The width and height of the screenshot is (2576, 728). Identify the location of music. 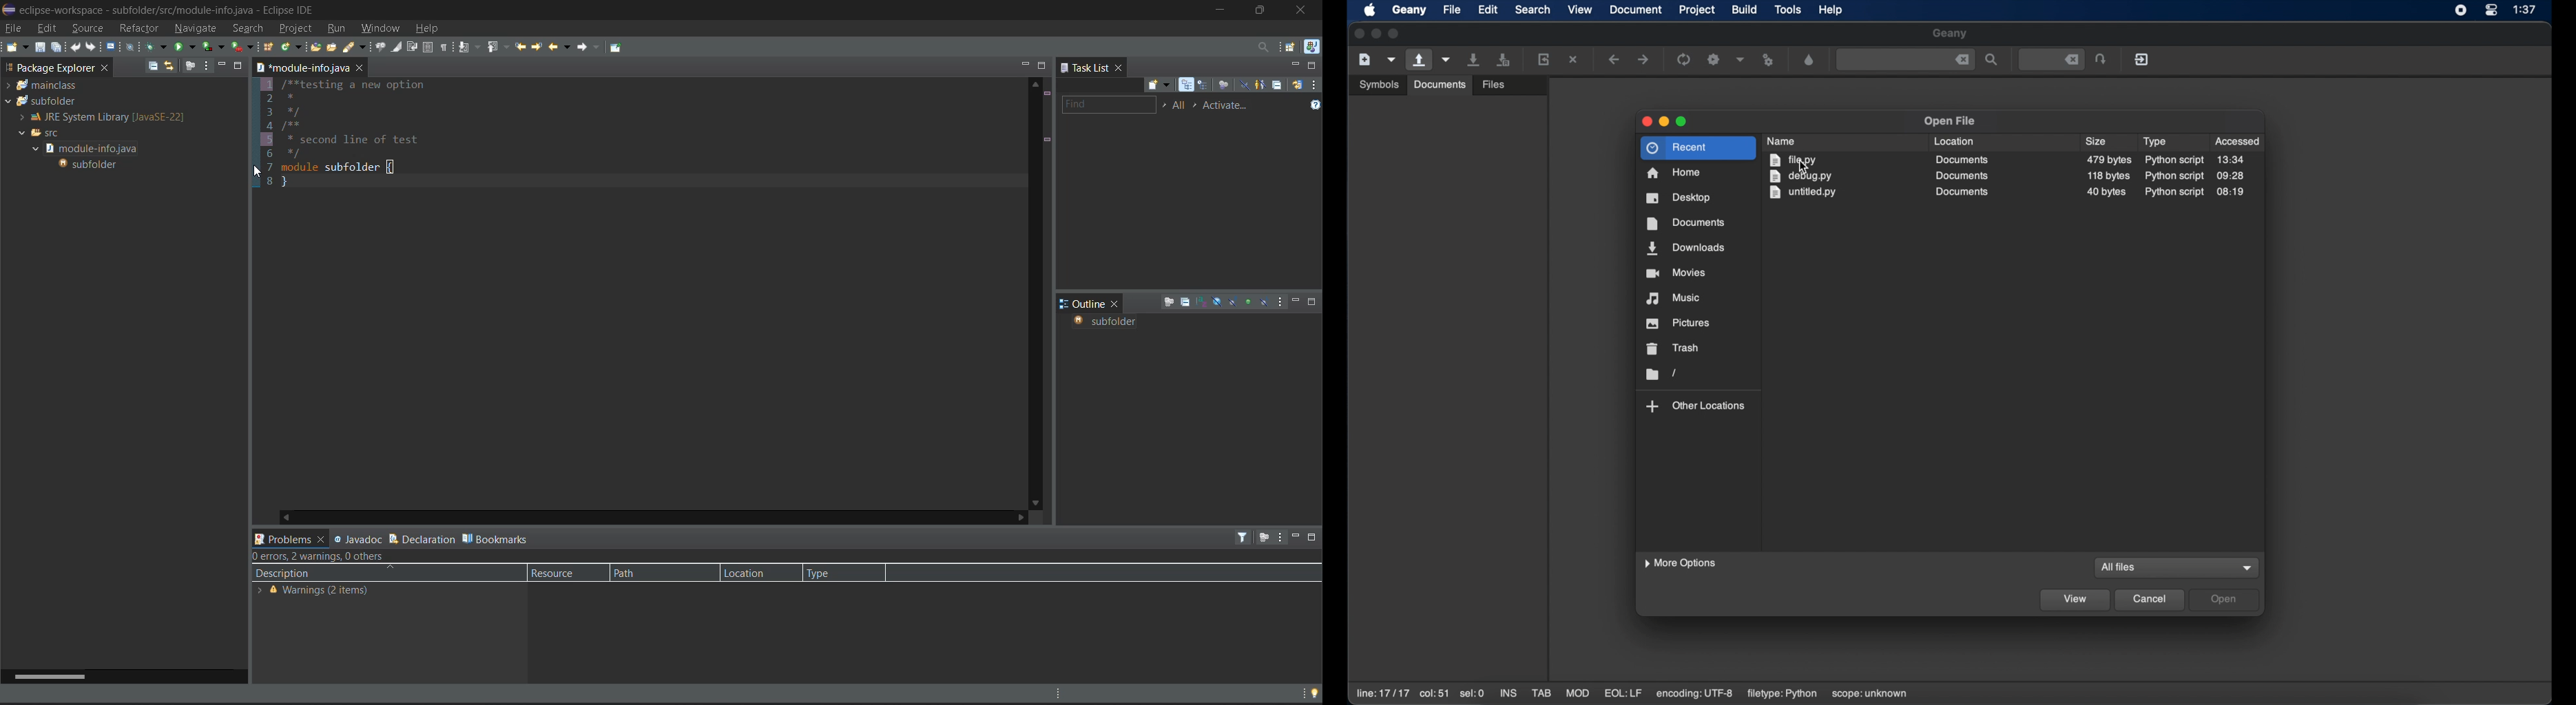
(1674, 298).